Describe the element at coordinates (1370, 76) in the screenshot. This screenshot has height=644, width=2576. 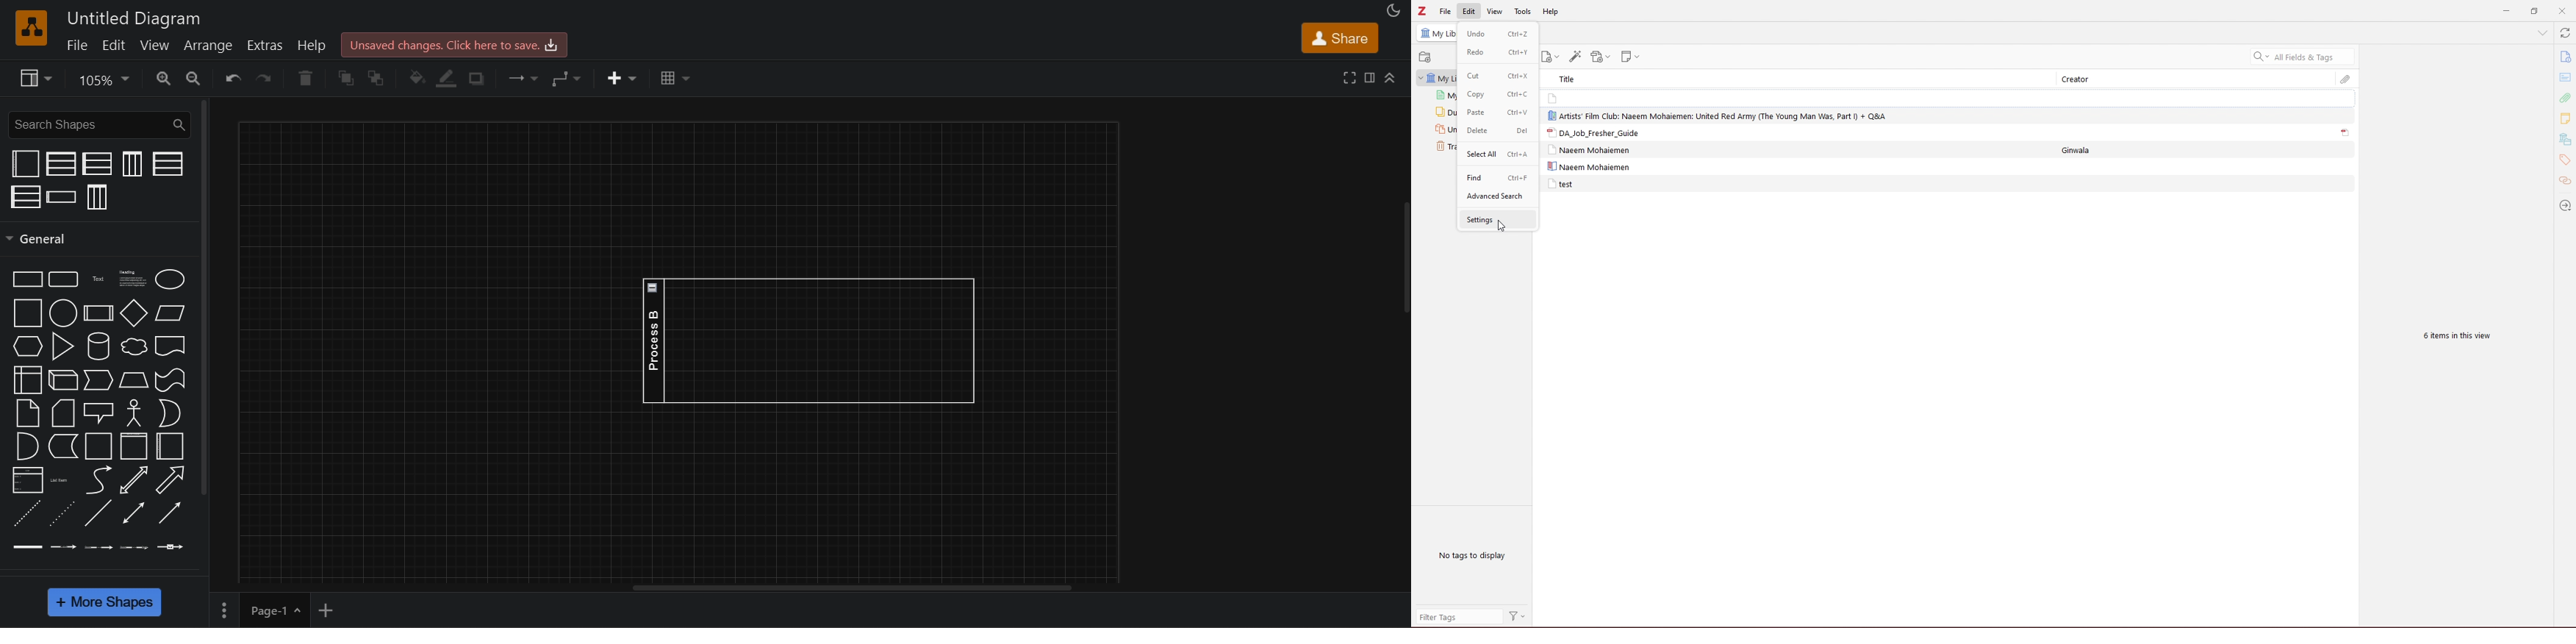
I see `format` at that location.